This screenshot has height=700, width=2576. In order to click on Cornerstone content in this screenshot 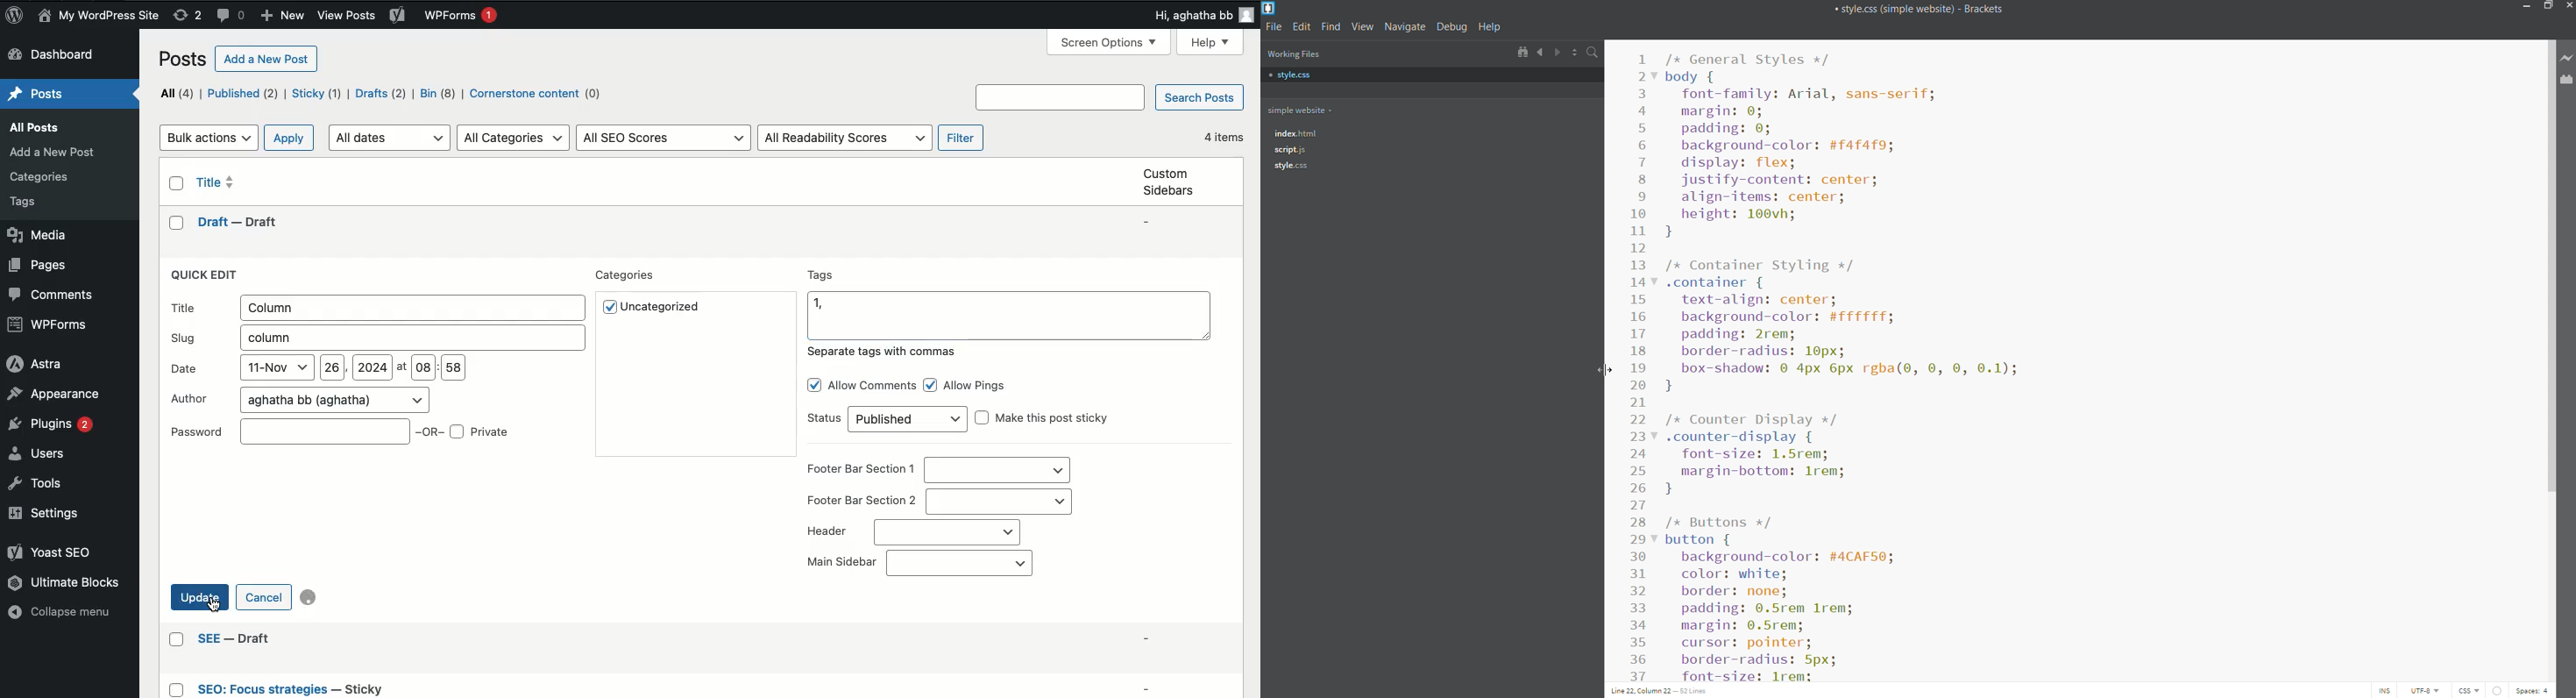, I will do `click(538, 96)`.